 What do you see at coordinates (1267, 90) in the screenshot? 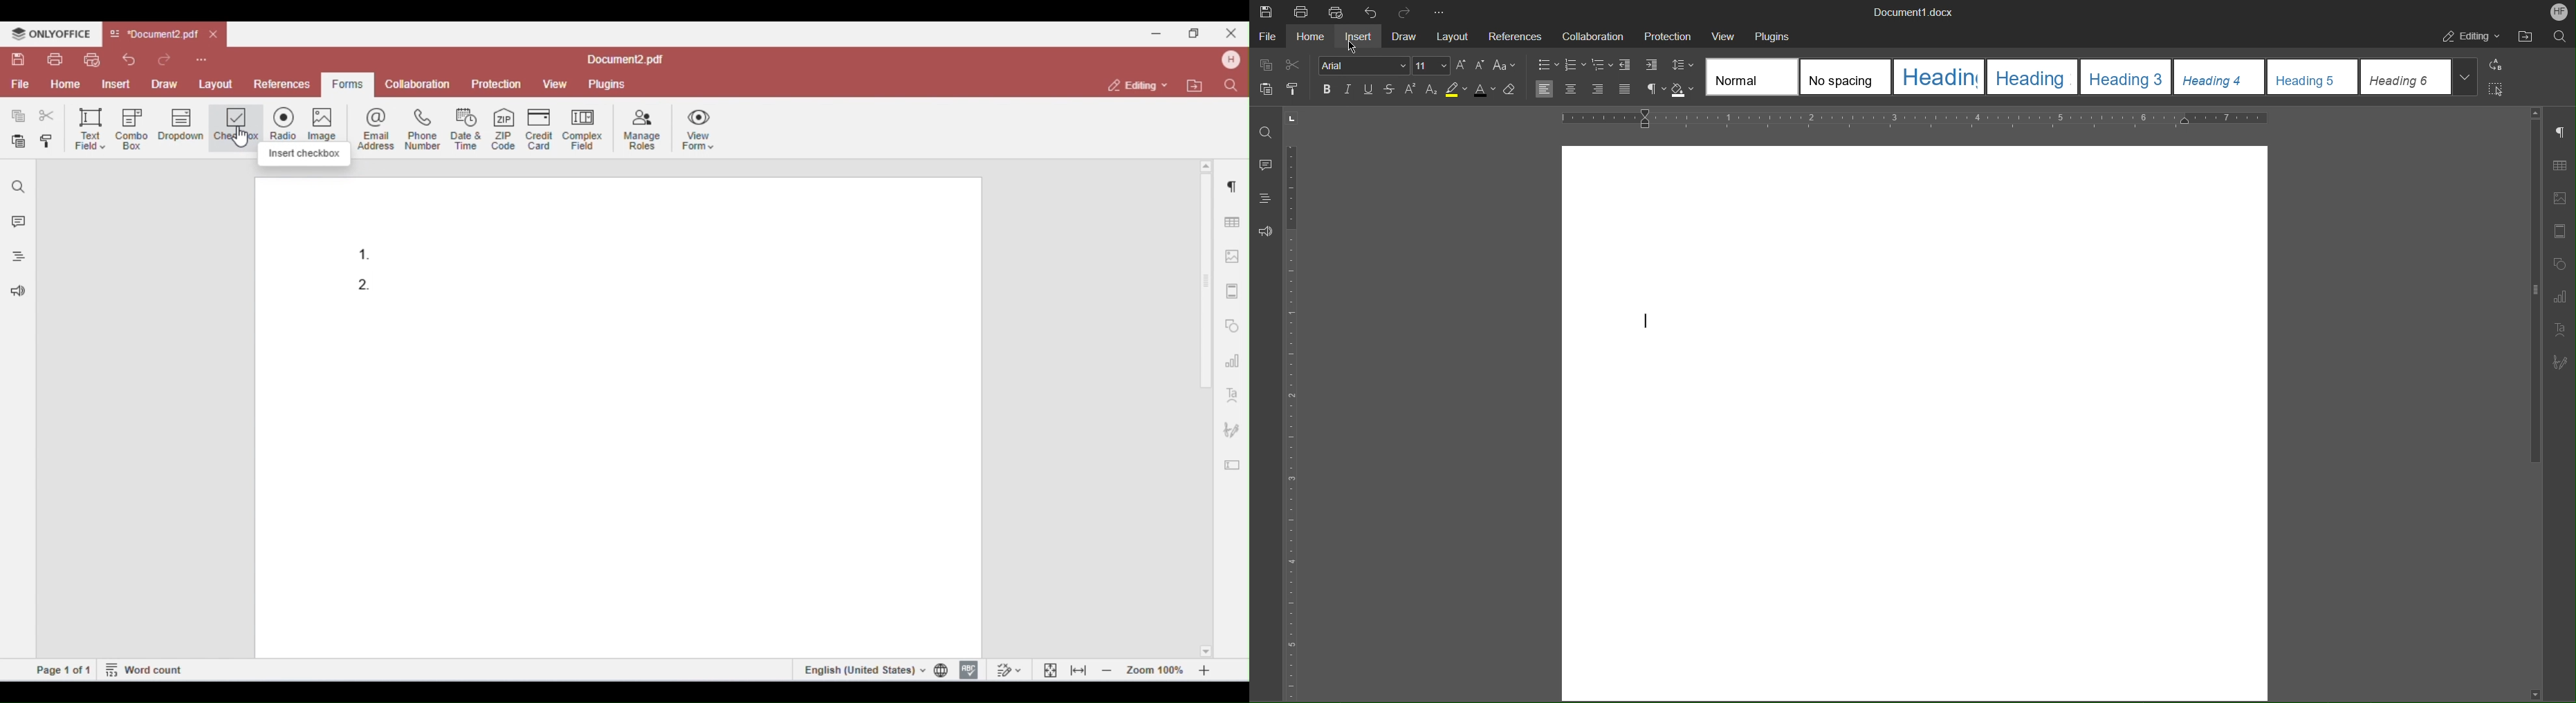
I see `Paste` at bounding box center [1267, 90].